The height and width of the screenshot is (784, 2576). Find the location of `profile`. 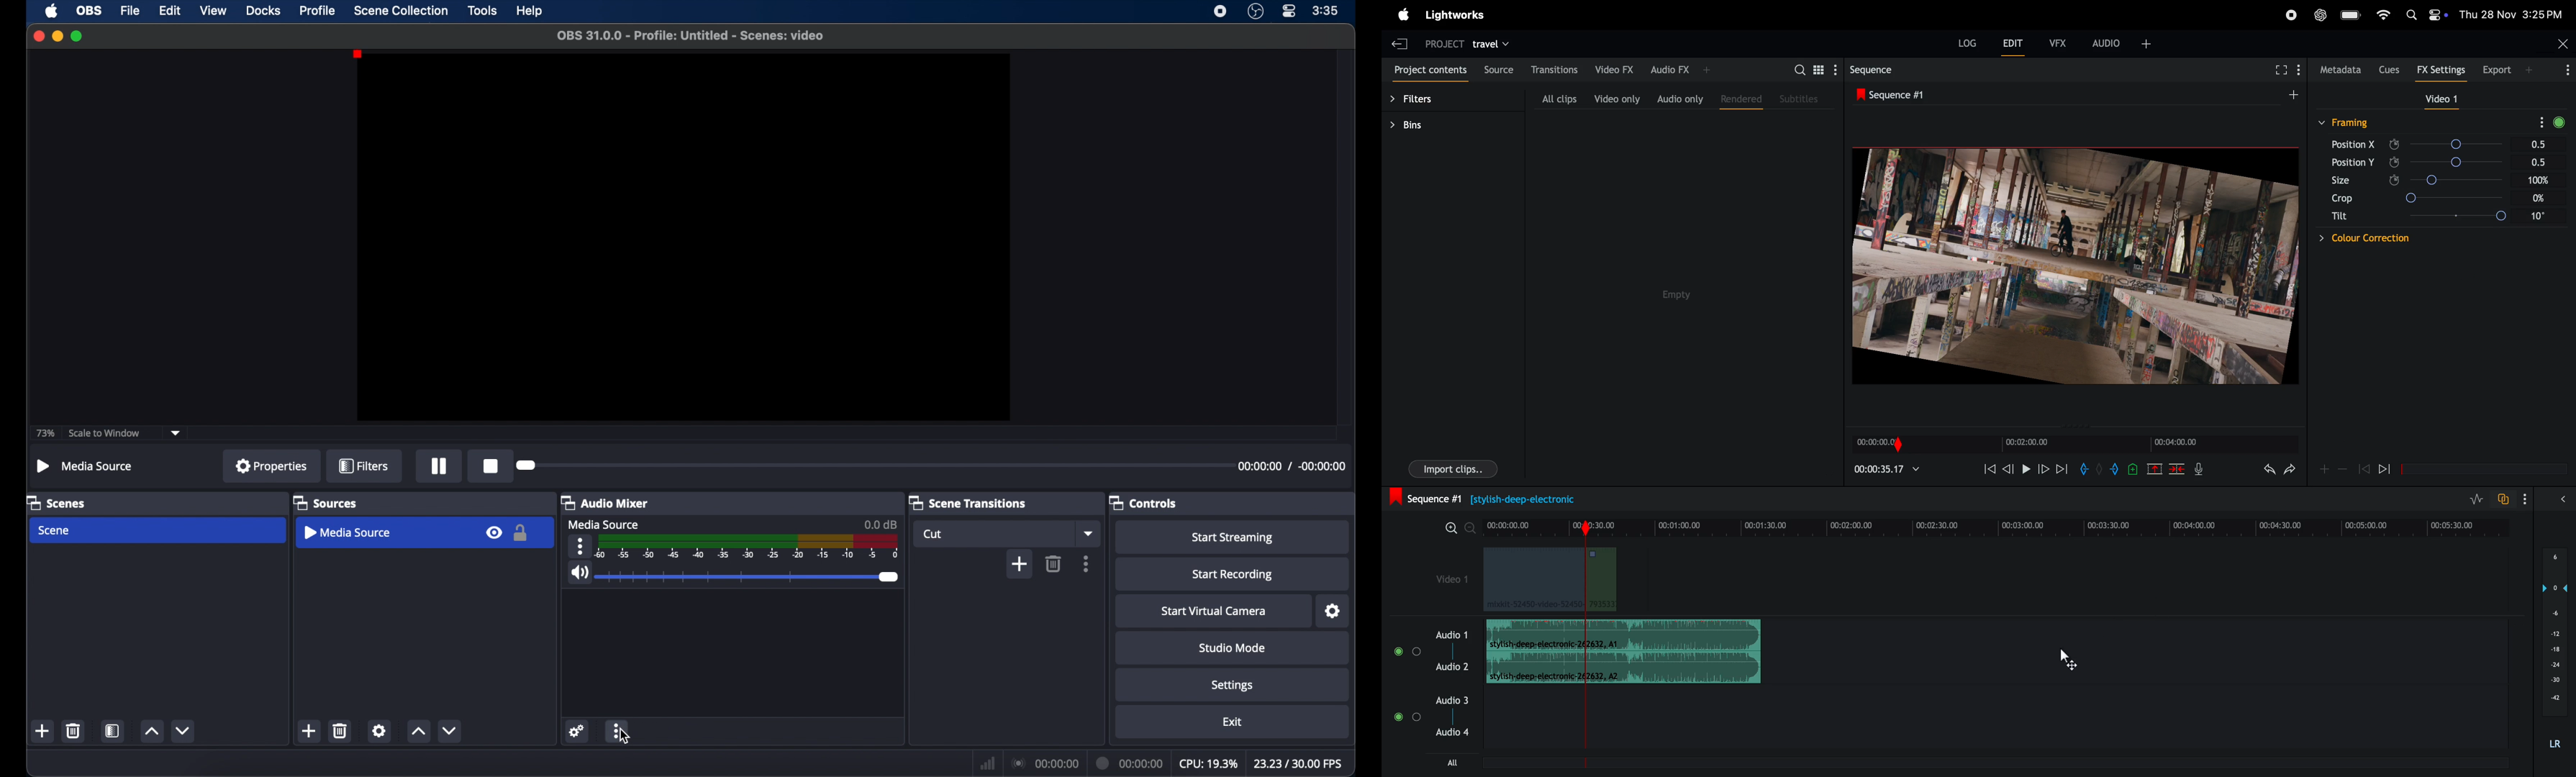

profile is located at coordinates (319, 11).